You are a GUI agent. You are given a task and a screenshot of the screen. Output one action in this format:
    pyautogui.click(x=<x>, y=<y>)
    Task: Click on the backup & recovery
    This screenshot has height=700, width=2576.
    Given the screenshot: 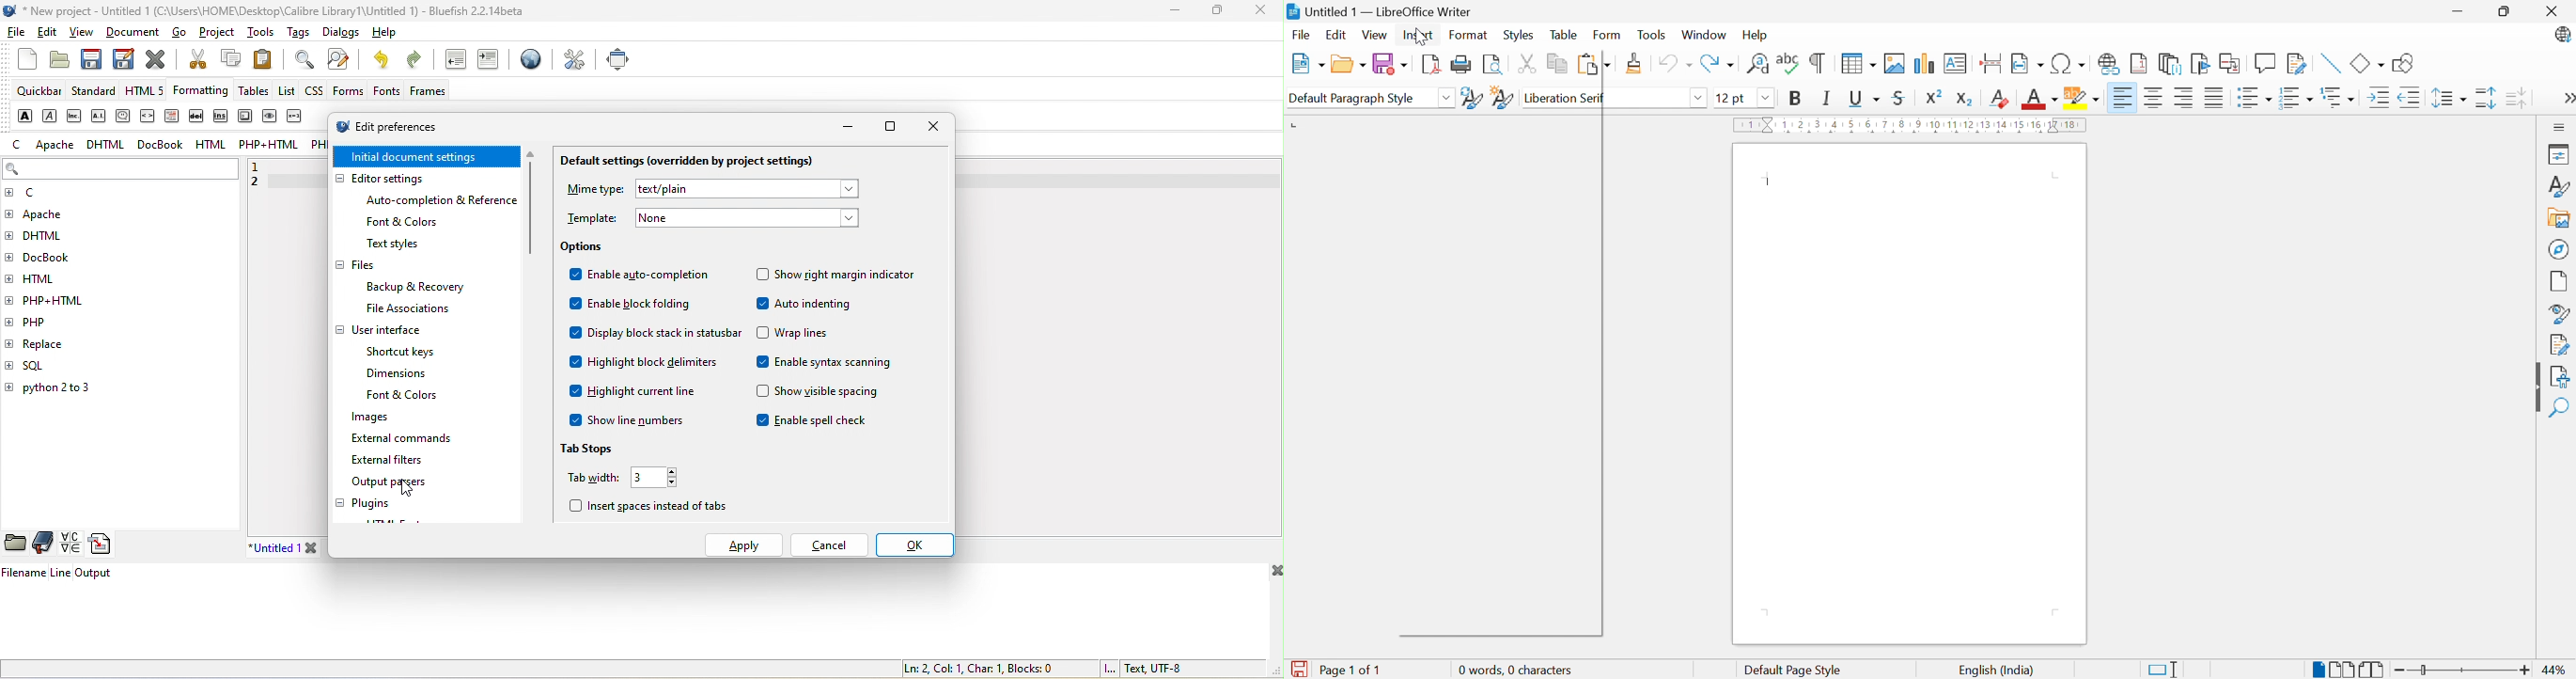 What is the action you would take?
    pyautogui.click(x=421, y=287)
    